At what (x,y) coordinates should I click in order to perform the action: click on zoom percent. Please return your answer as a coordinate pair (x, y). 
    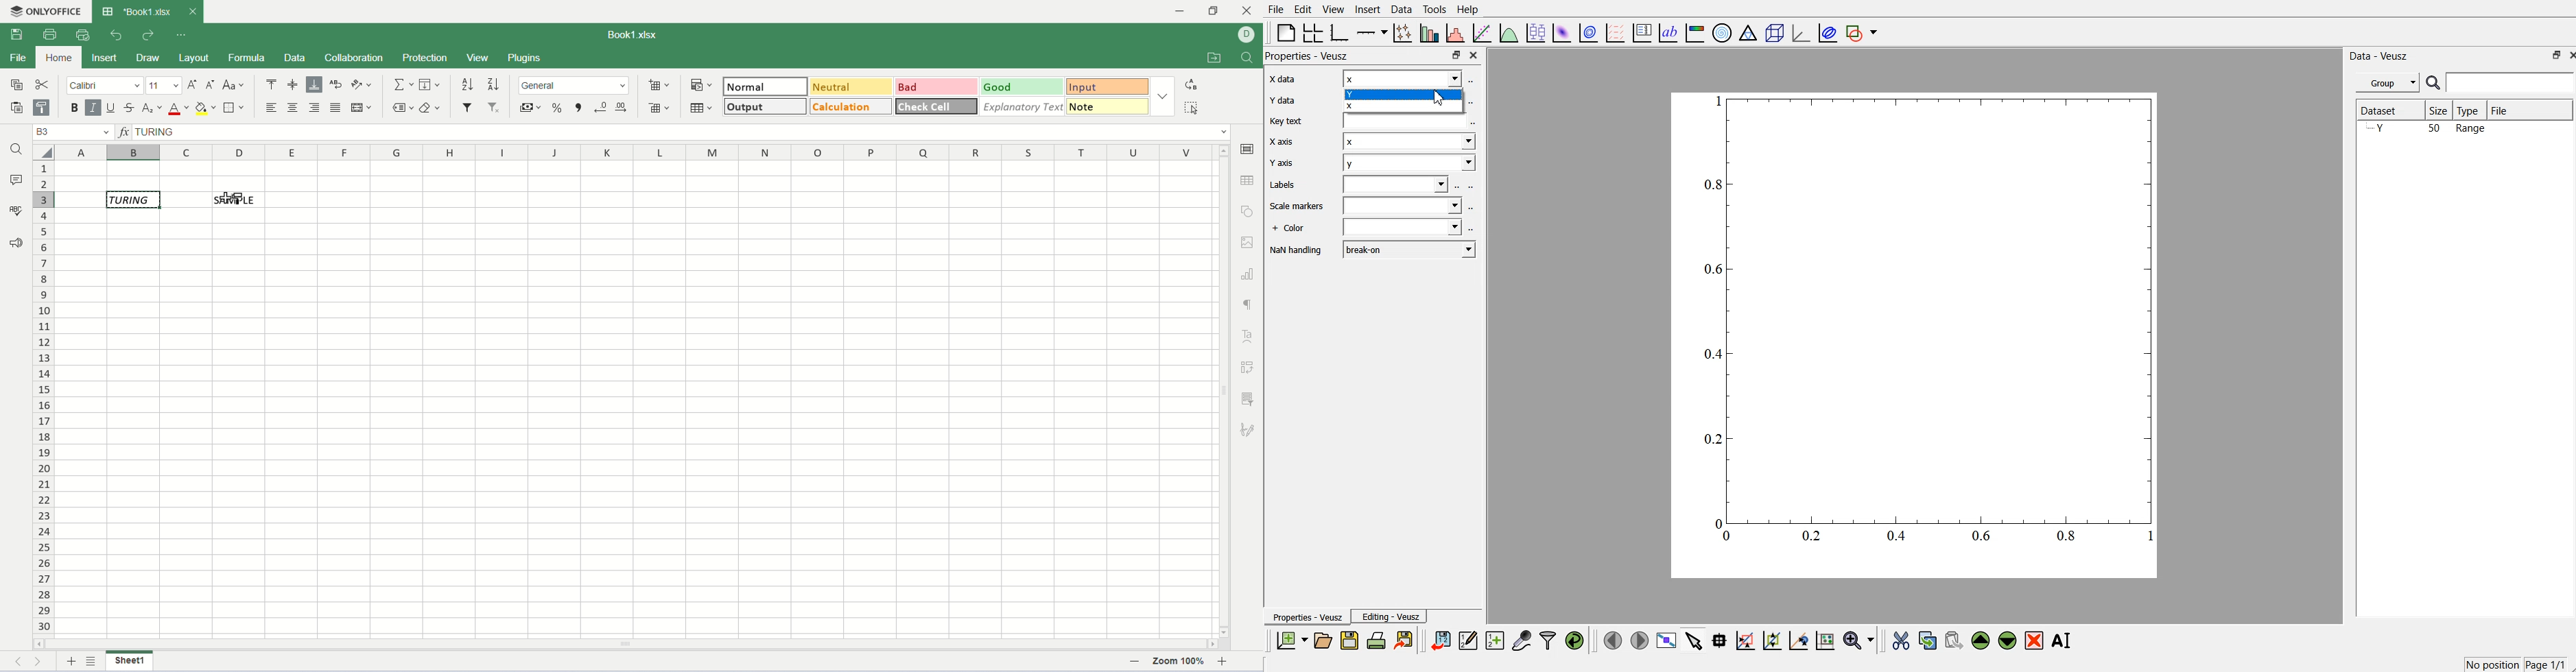
    Looking at the image, I should click on (1179, 663).